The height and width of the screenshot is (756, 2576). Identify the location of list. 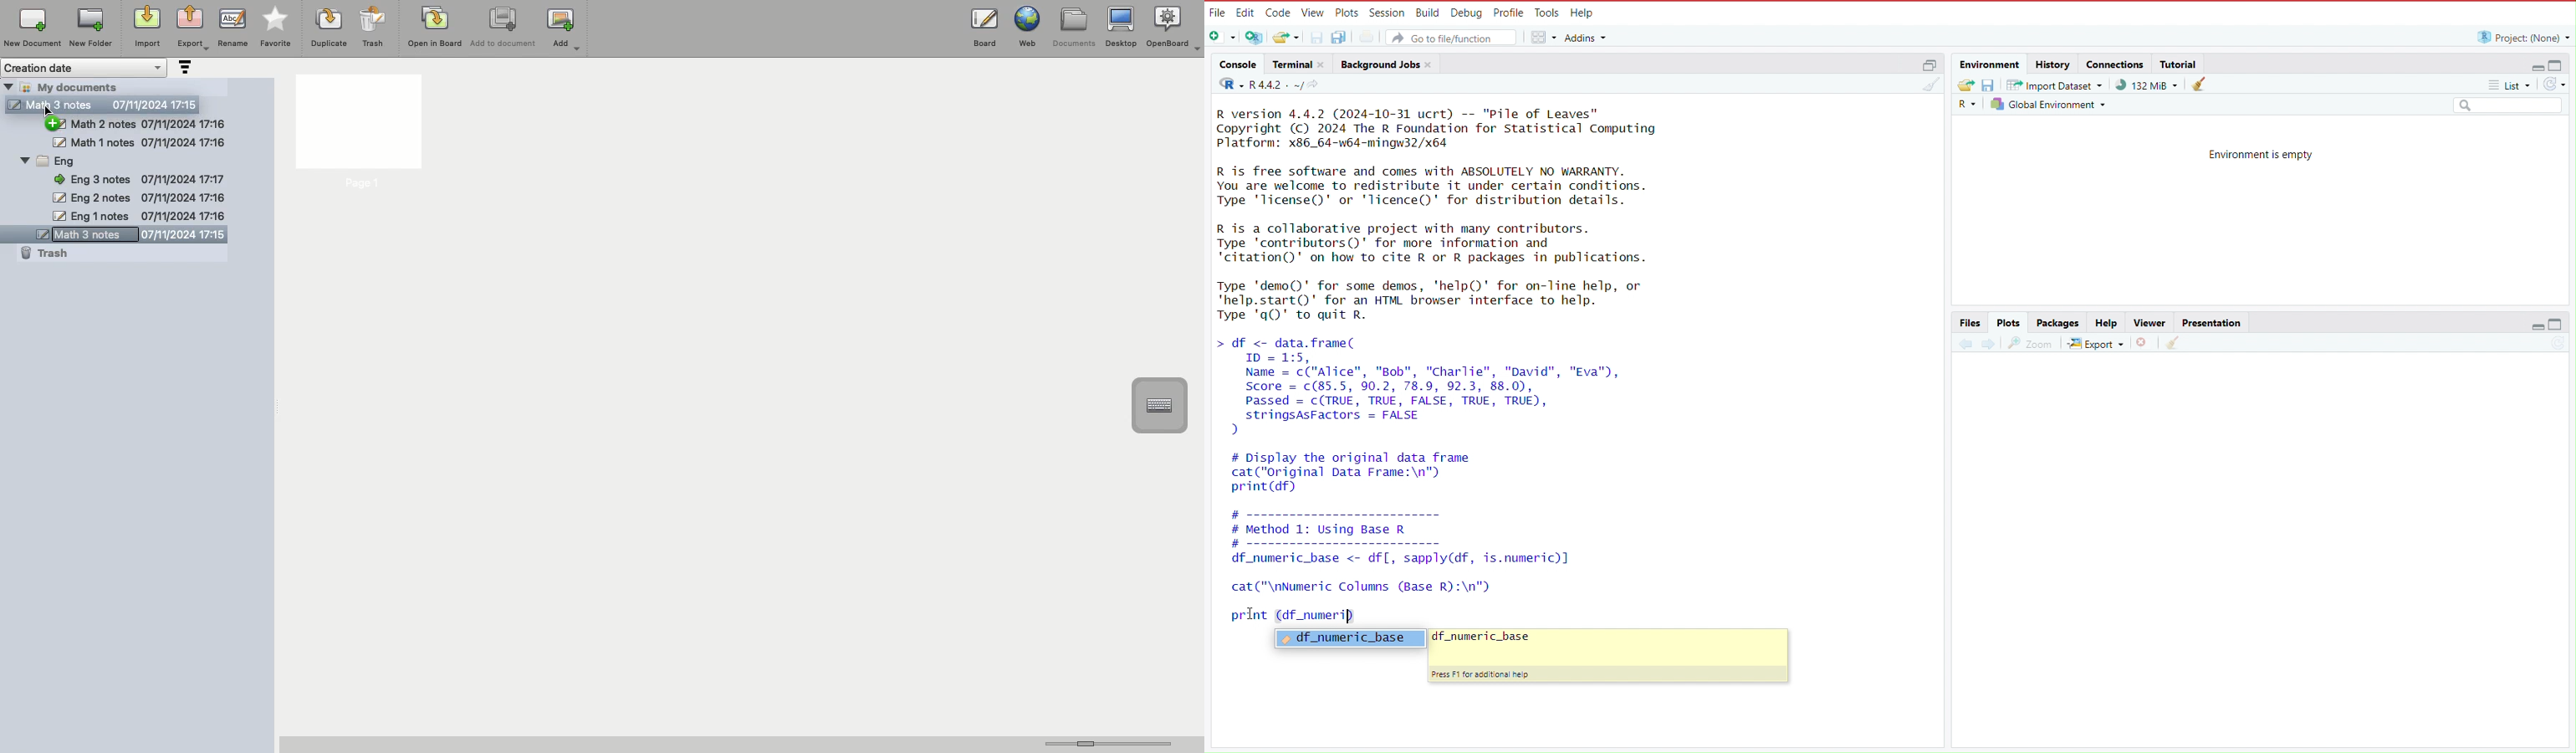
(2515, 84).